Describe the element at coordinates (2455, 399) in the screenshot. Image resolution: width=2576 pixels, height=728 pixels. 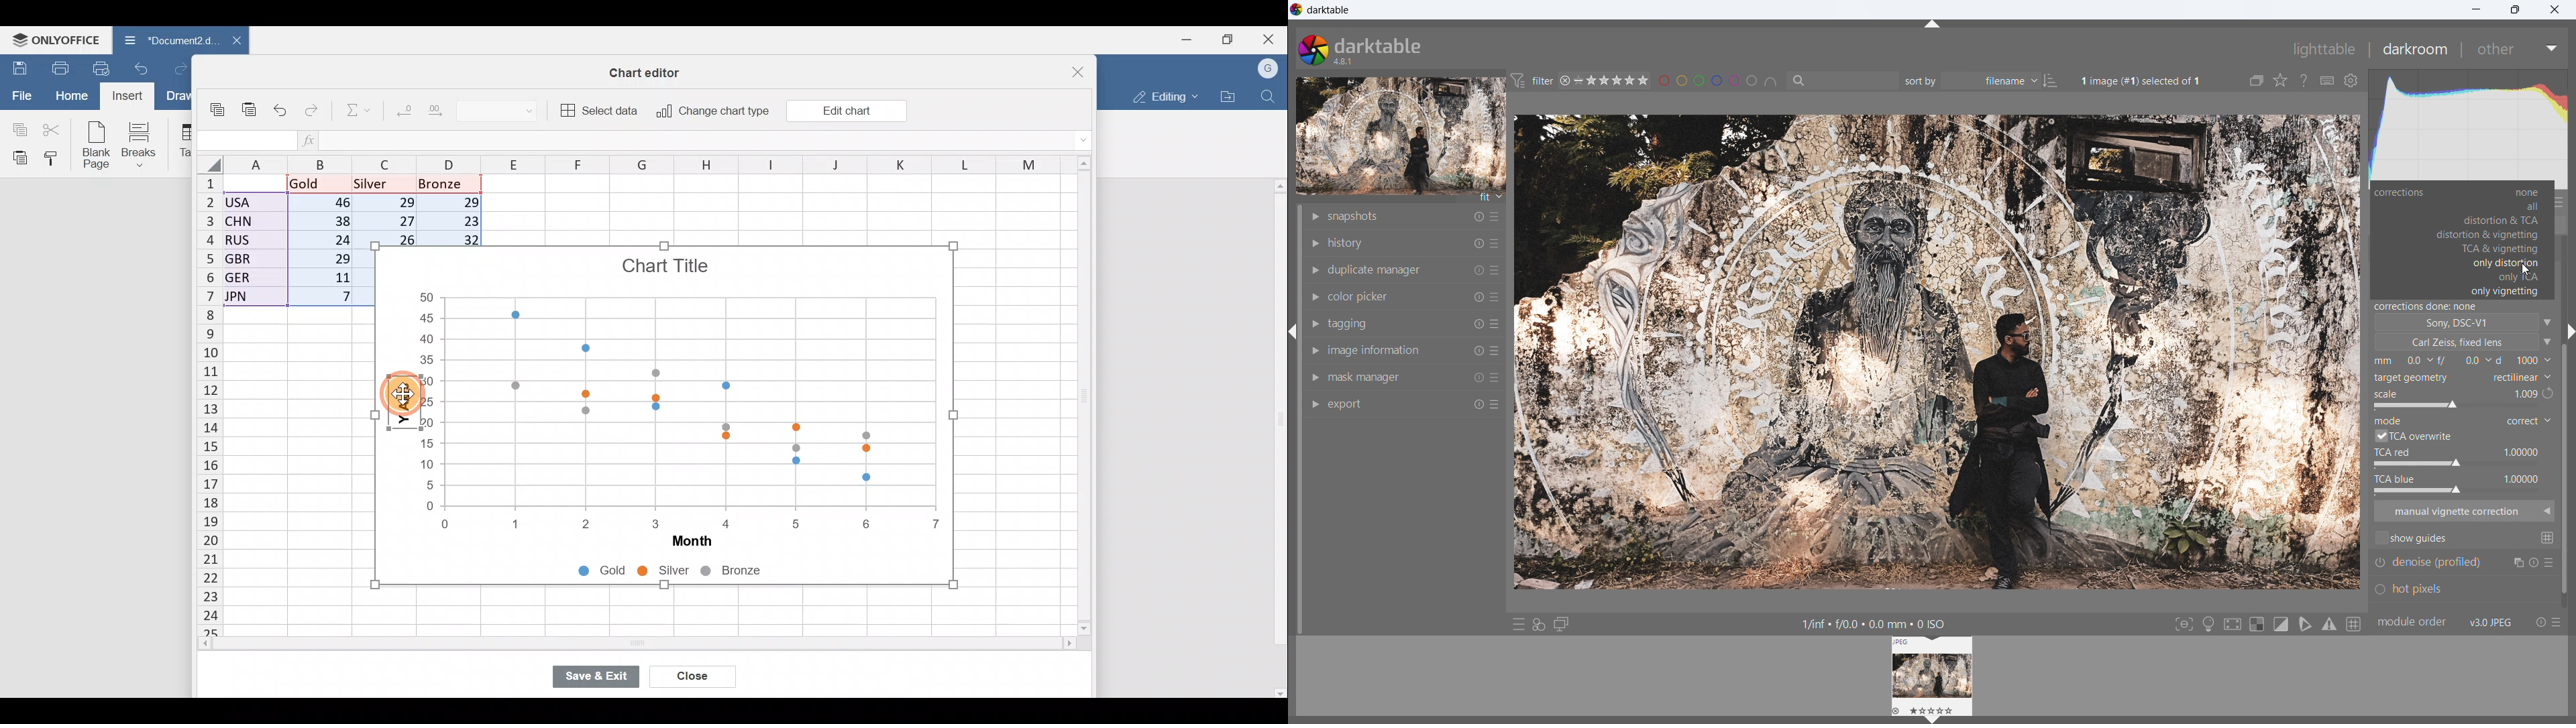
I see `scale` at that location.